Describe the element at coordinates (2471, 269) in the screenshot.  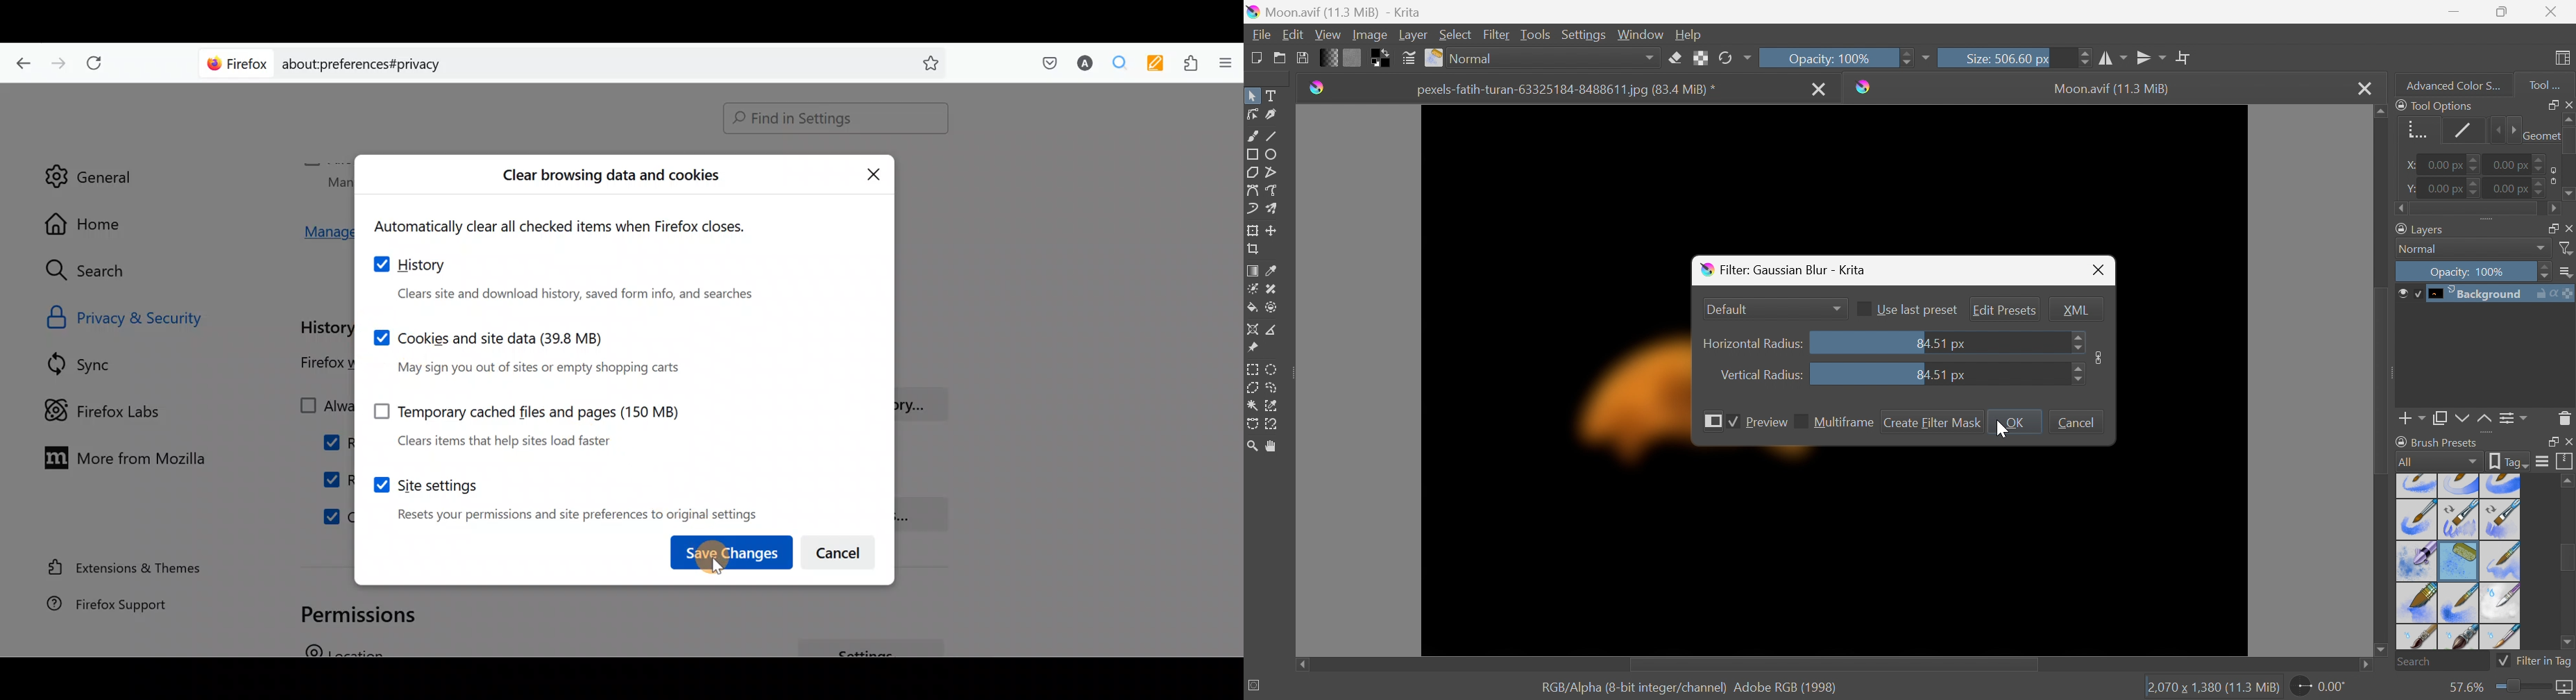
I see `Opacity: 100%` at that location.